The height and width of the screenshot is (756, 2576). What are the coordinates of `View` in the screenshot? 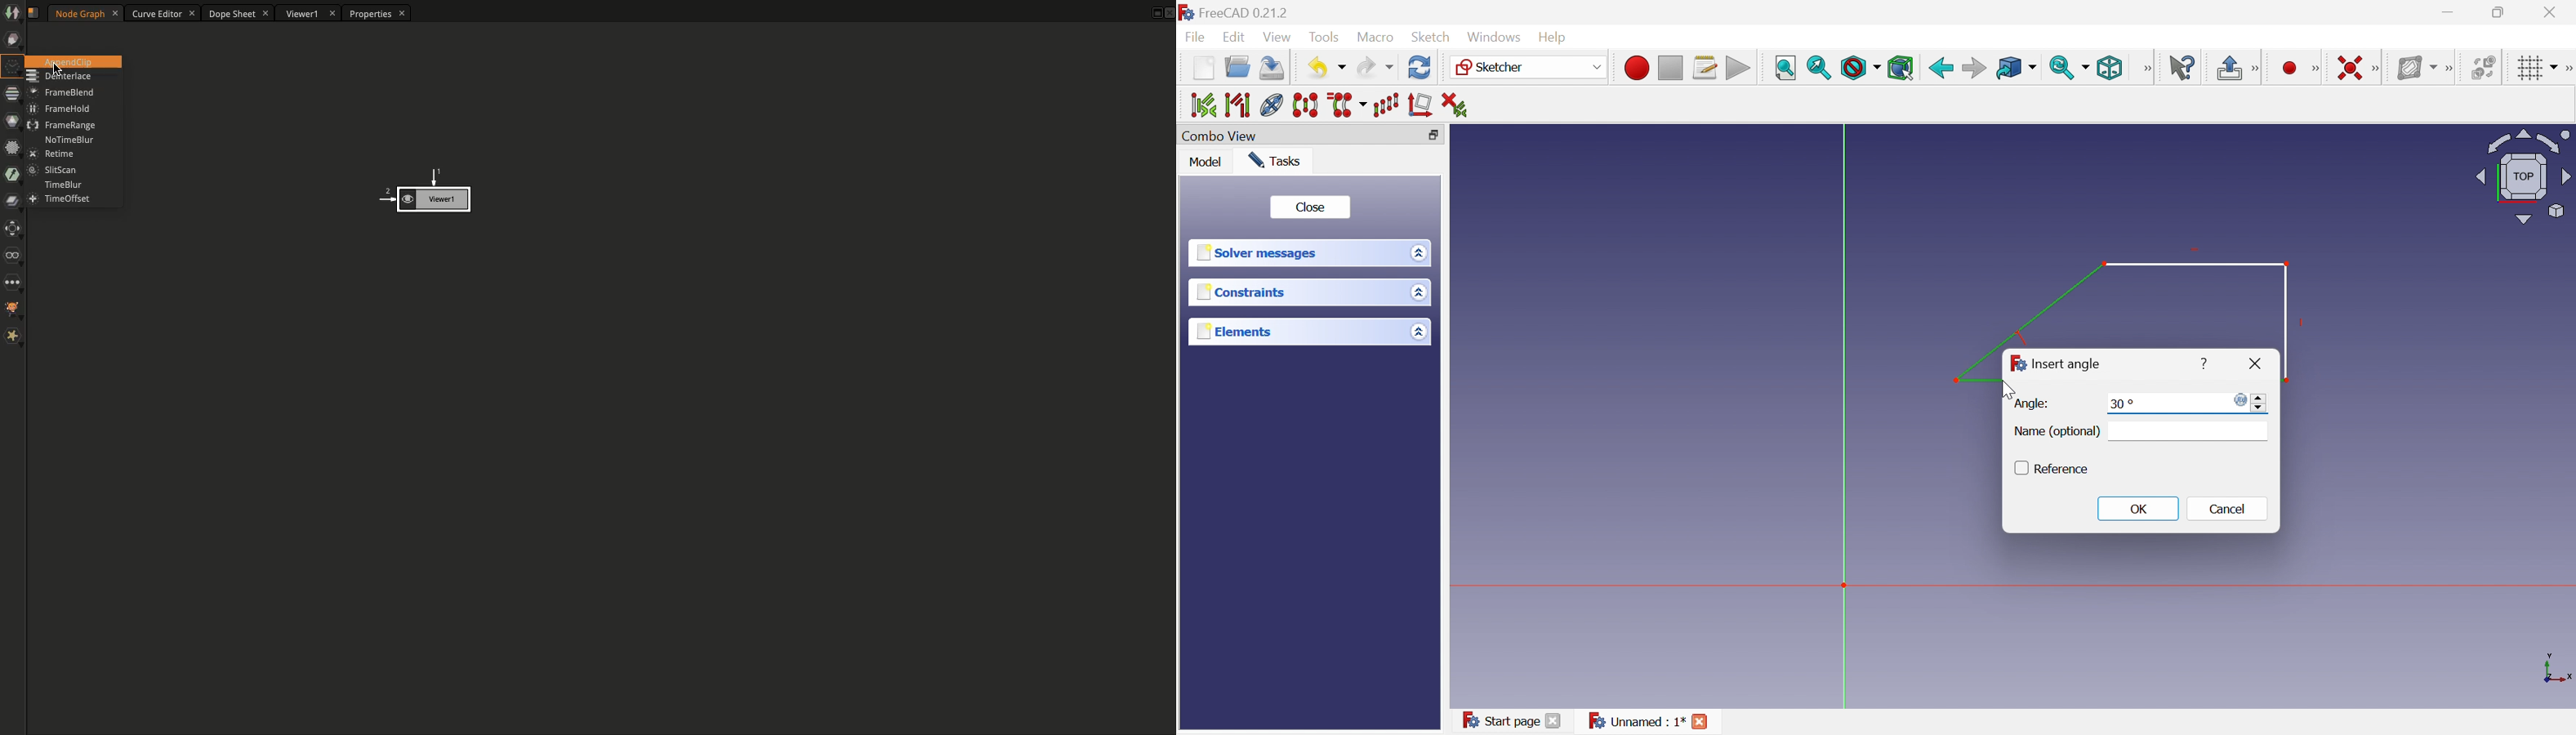 It's located at (1278, 37).